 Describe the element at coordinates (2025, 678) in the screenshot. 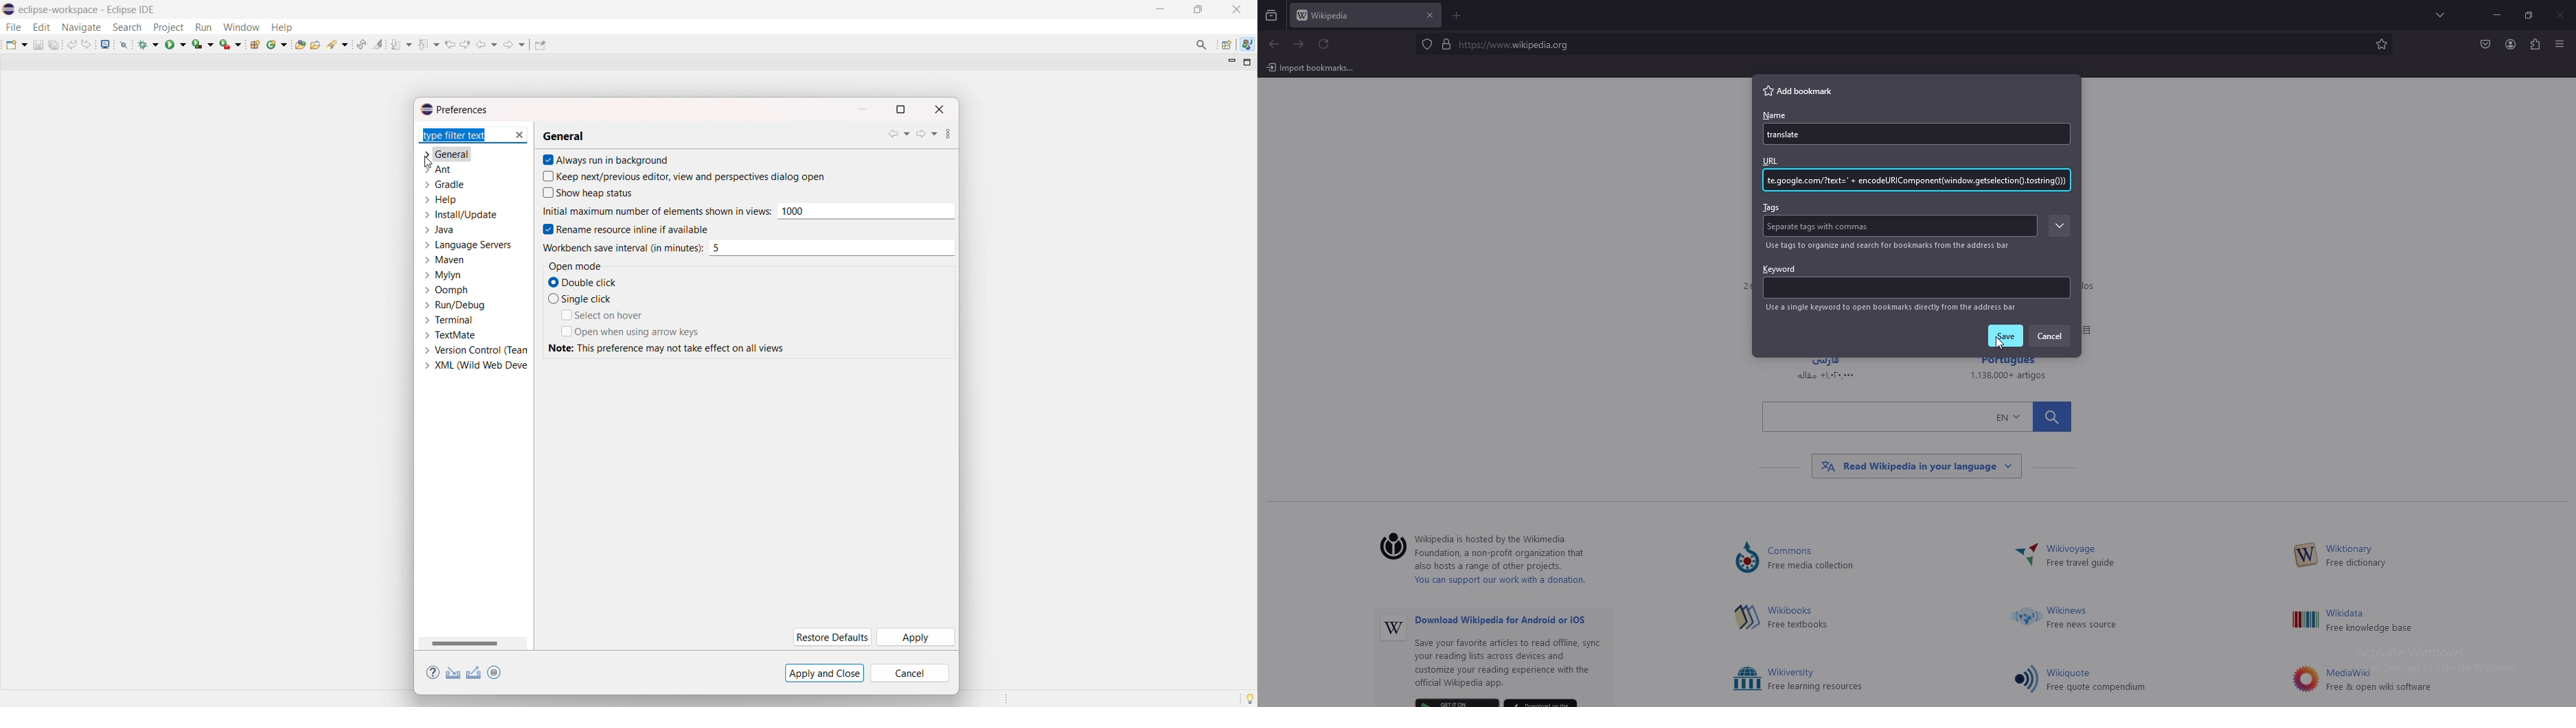

I see `` at that location.